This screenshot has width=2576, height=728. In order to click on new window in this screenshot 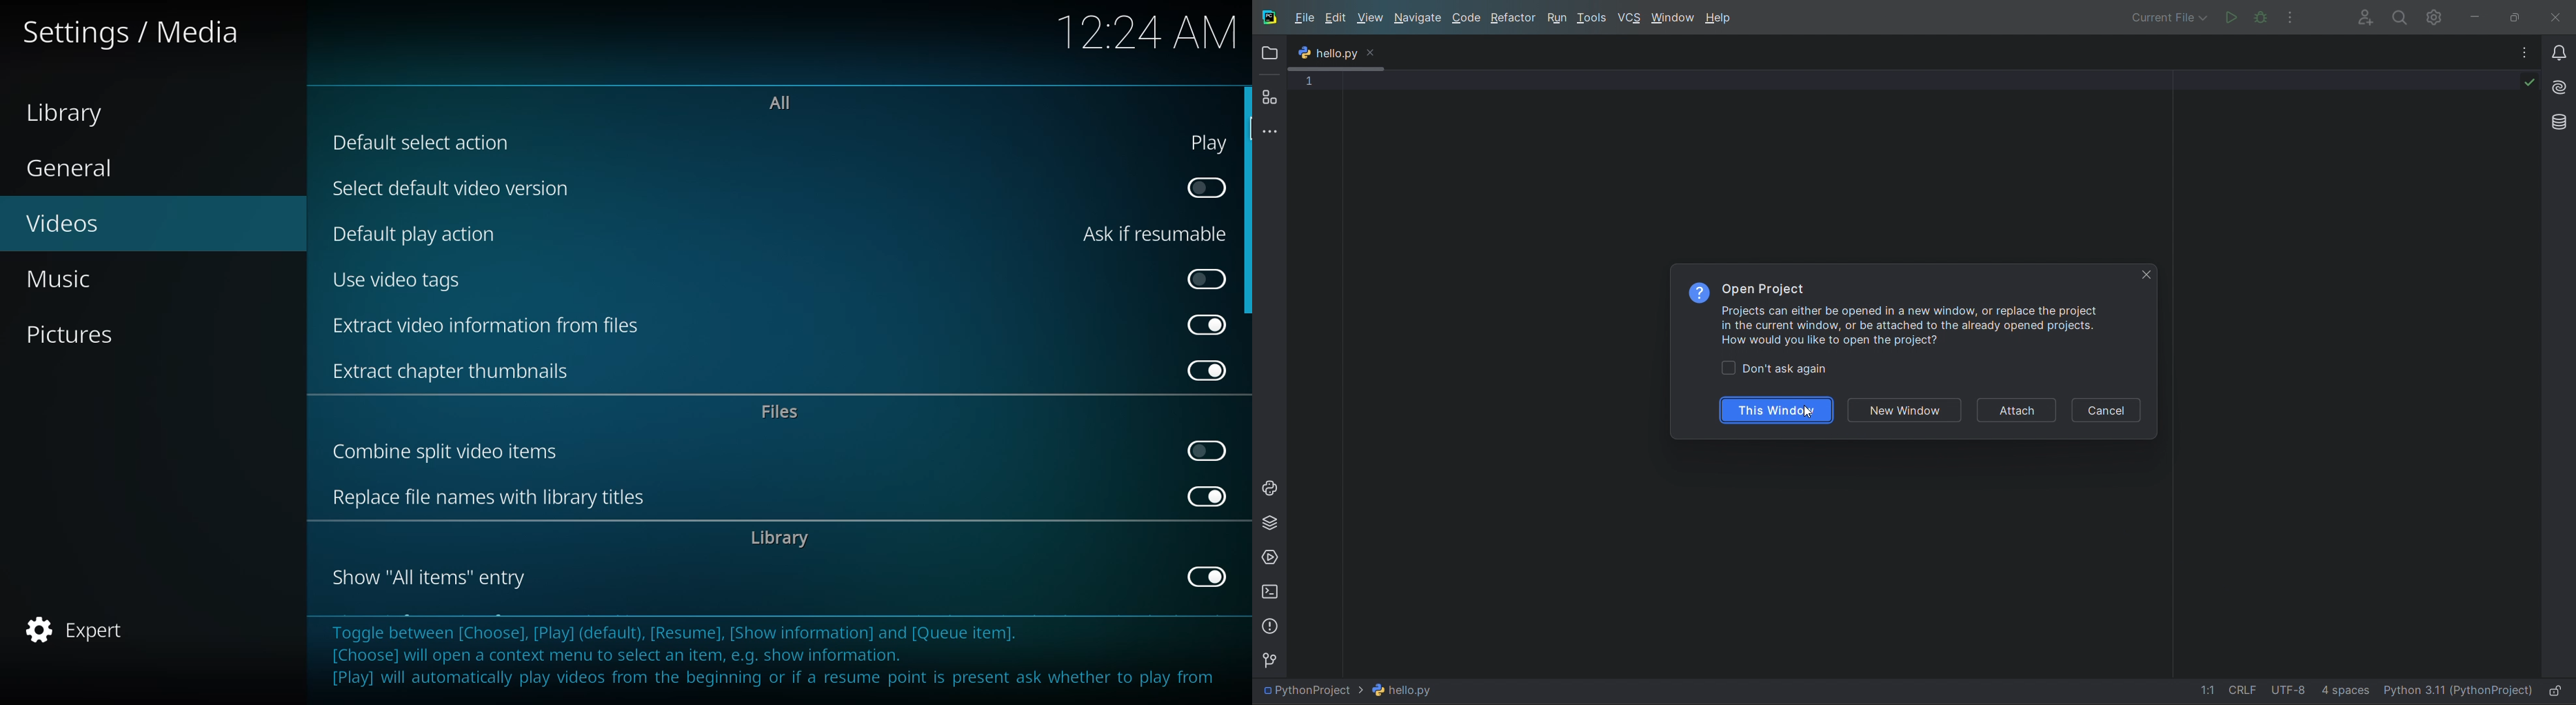, I will do `click(1906, 409)`.